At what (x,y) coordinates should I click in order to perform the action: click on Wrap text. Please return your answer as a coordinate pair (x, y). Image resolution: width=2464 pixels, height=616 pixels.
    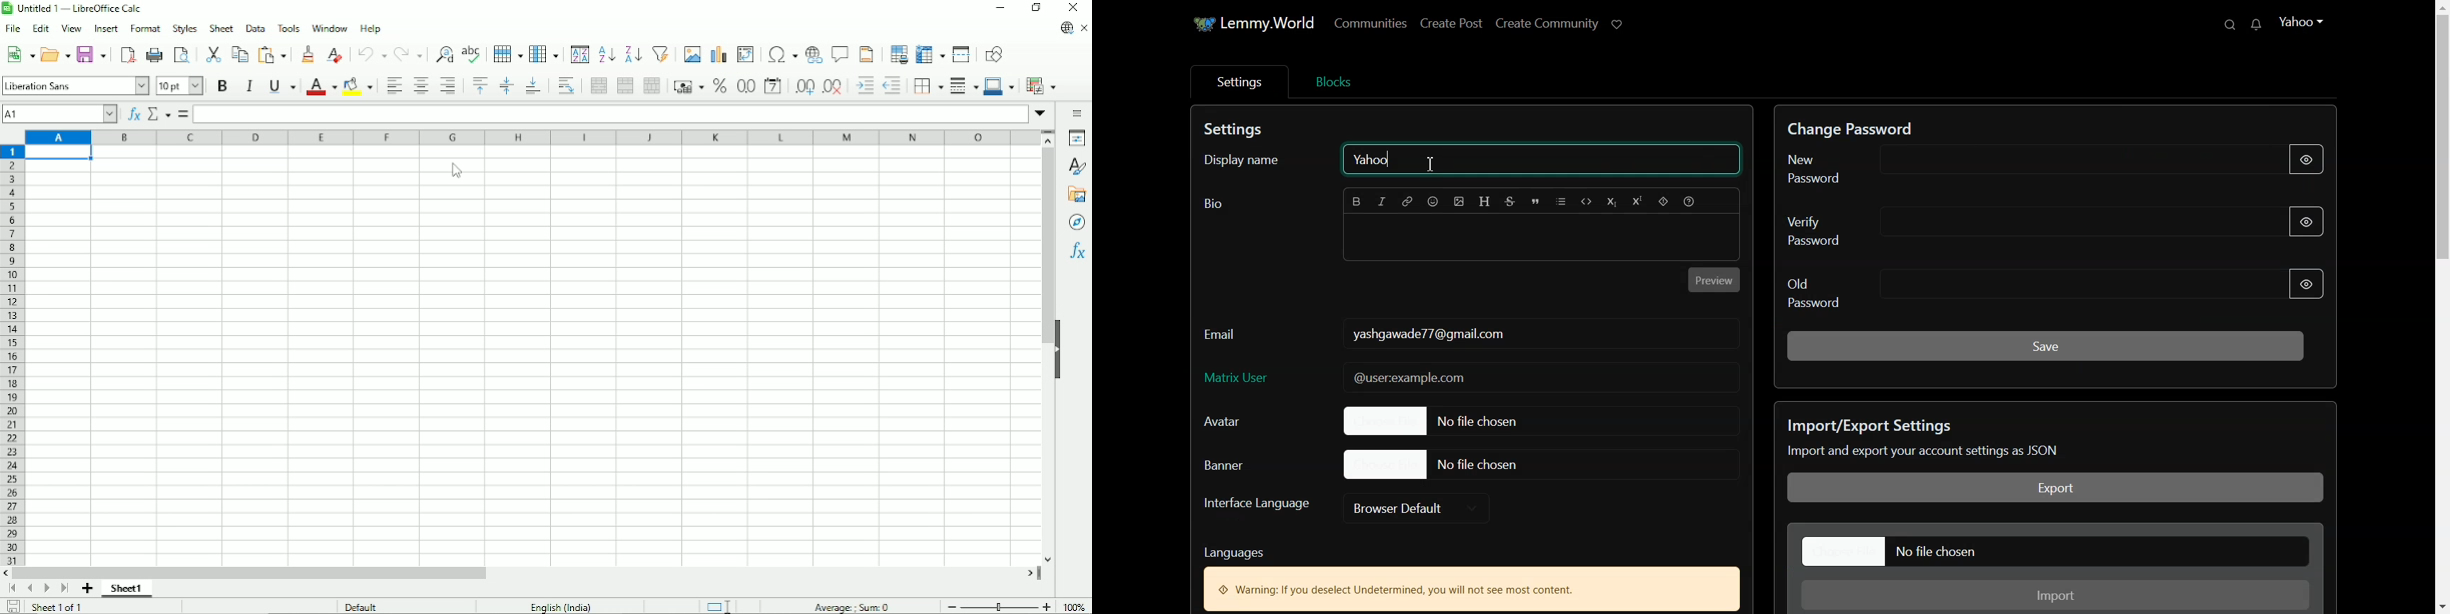
    Looking at the image, I should click on (565, 86).